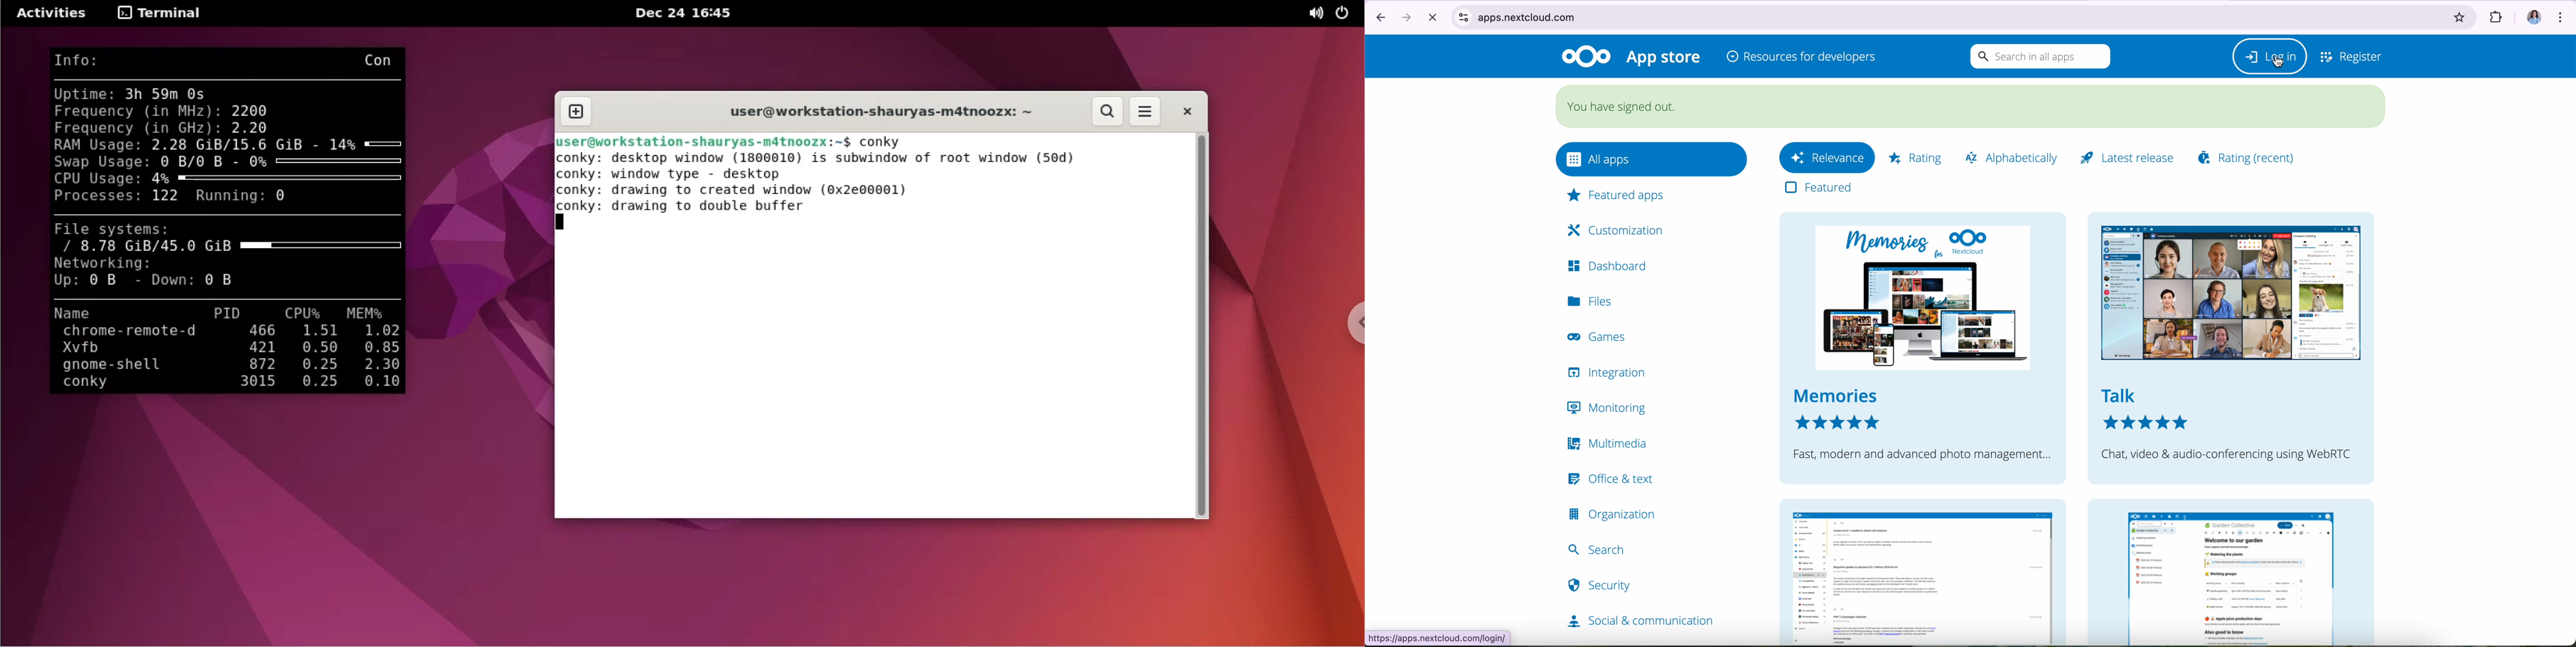 This screenshot has width=2576, height=672. What do you see at coordinates (2280, 72) in the screenshot?
I see `cursor` at bounding box center [2280, 72].